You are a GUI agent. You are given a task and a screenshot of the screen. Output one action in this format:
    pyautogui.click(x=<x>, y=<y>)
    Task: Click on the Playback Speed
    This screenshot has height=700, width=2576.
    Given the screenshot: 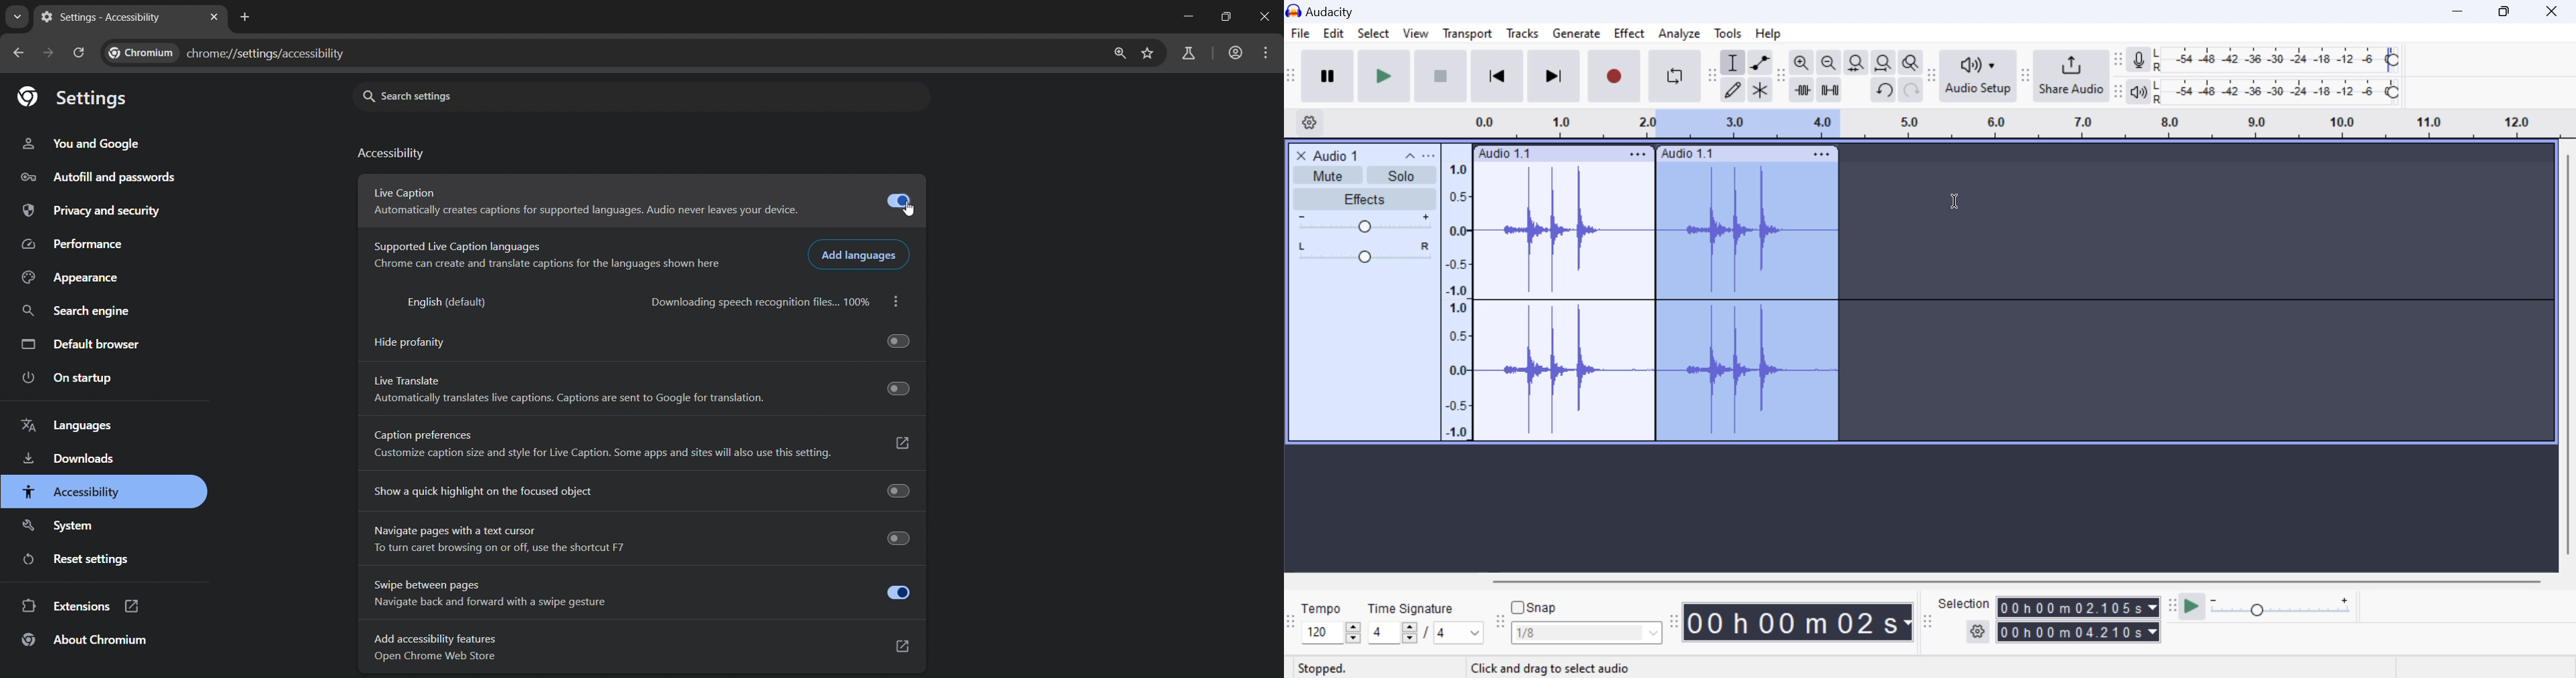 What is the action you would take?
    pyautogui.click(x=2289, y=608)
    